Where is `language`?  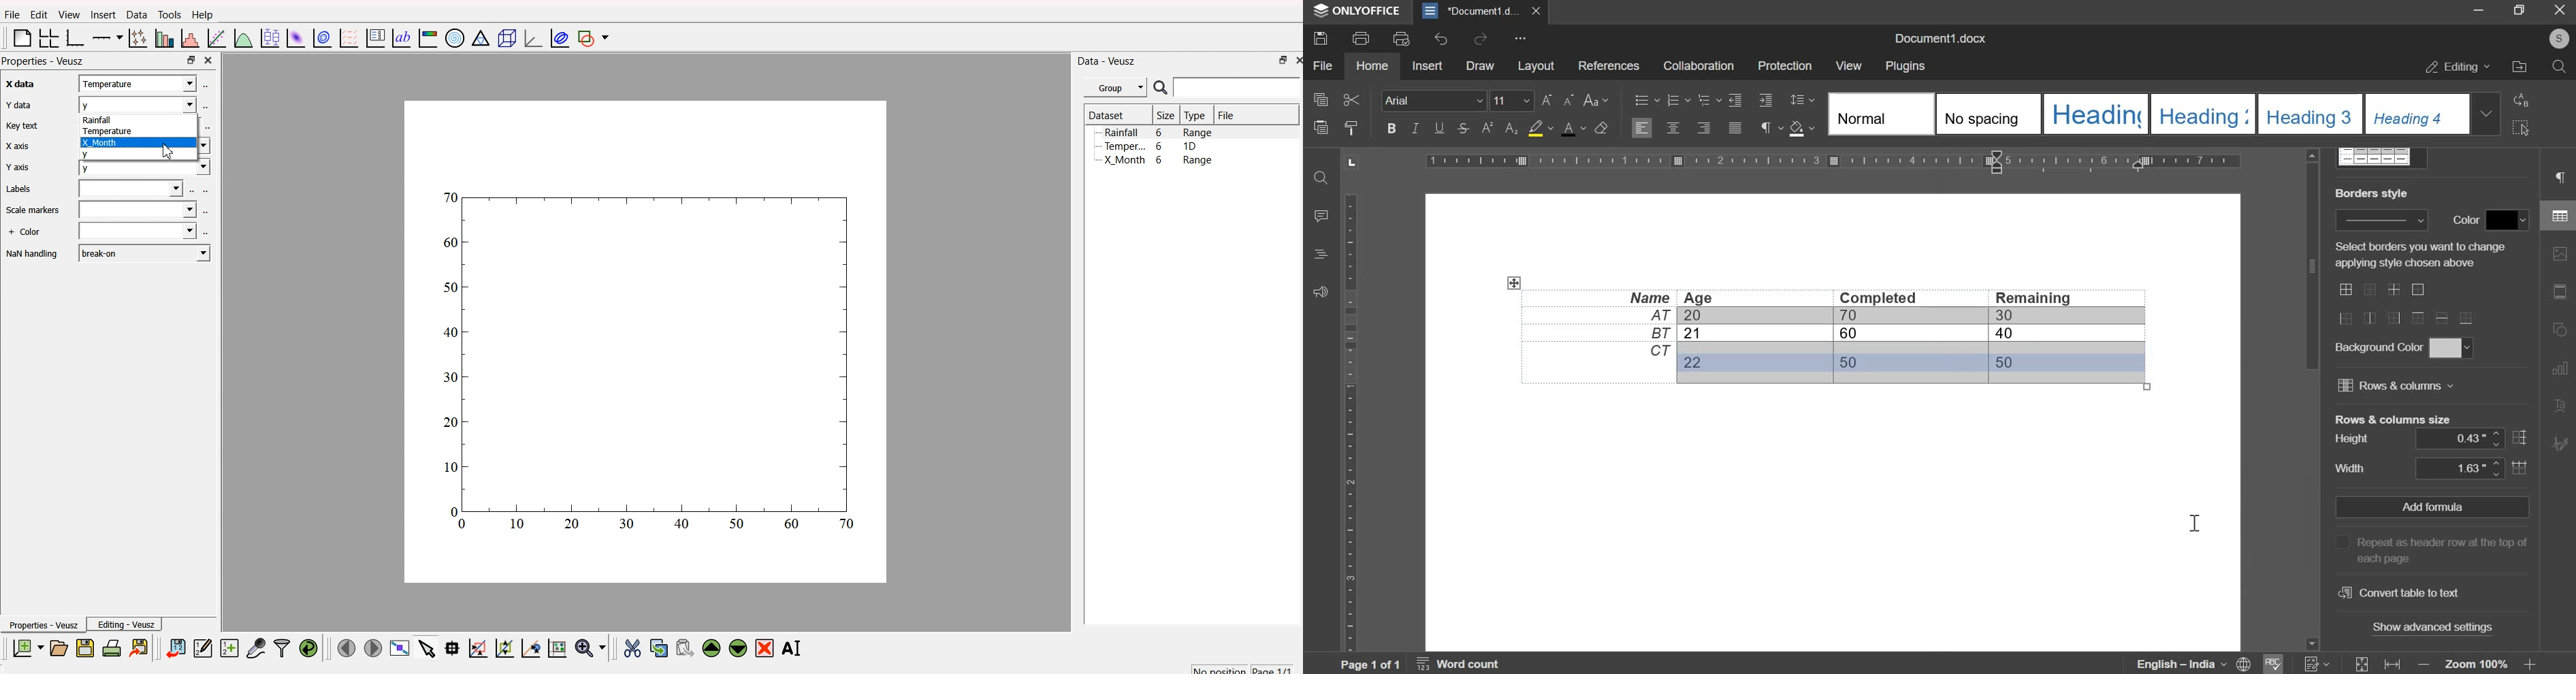
language is located at coordinates (2187, 664).